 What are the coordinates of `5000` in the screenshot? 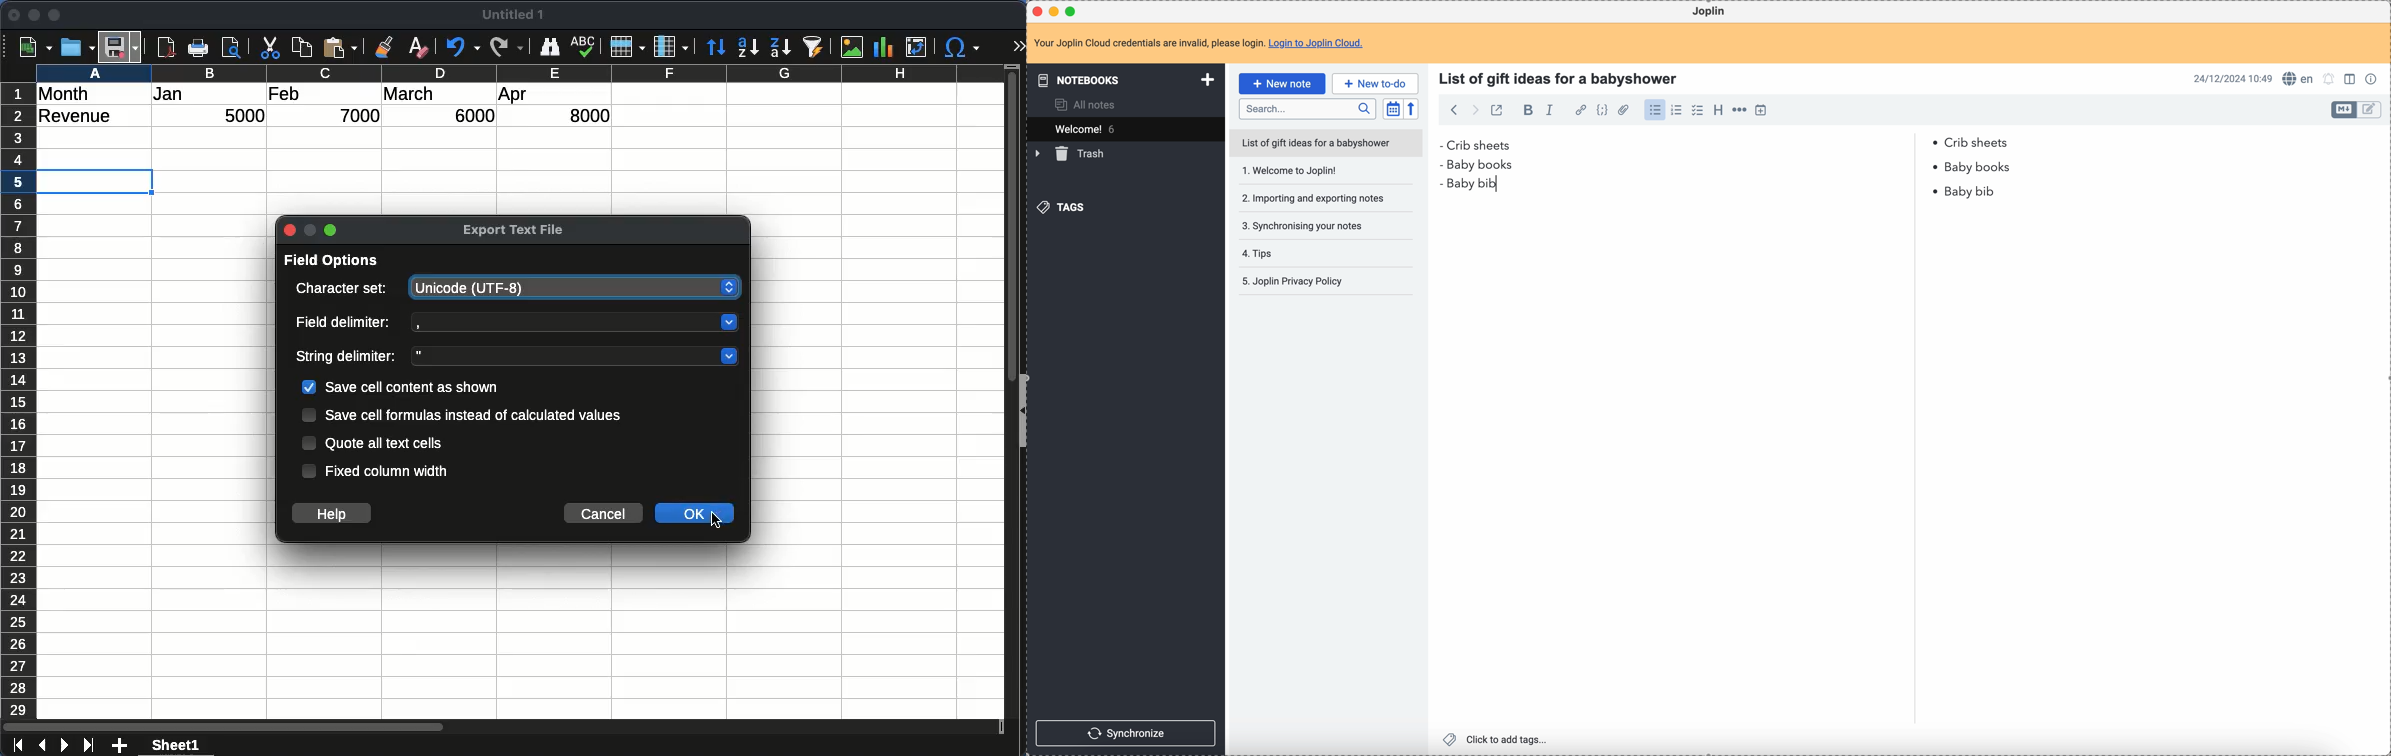 It's located at (247, 117).